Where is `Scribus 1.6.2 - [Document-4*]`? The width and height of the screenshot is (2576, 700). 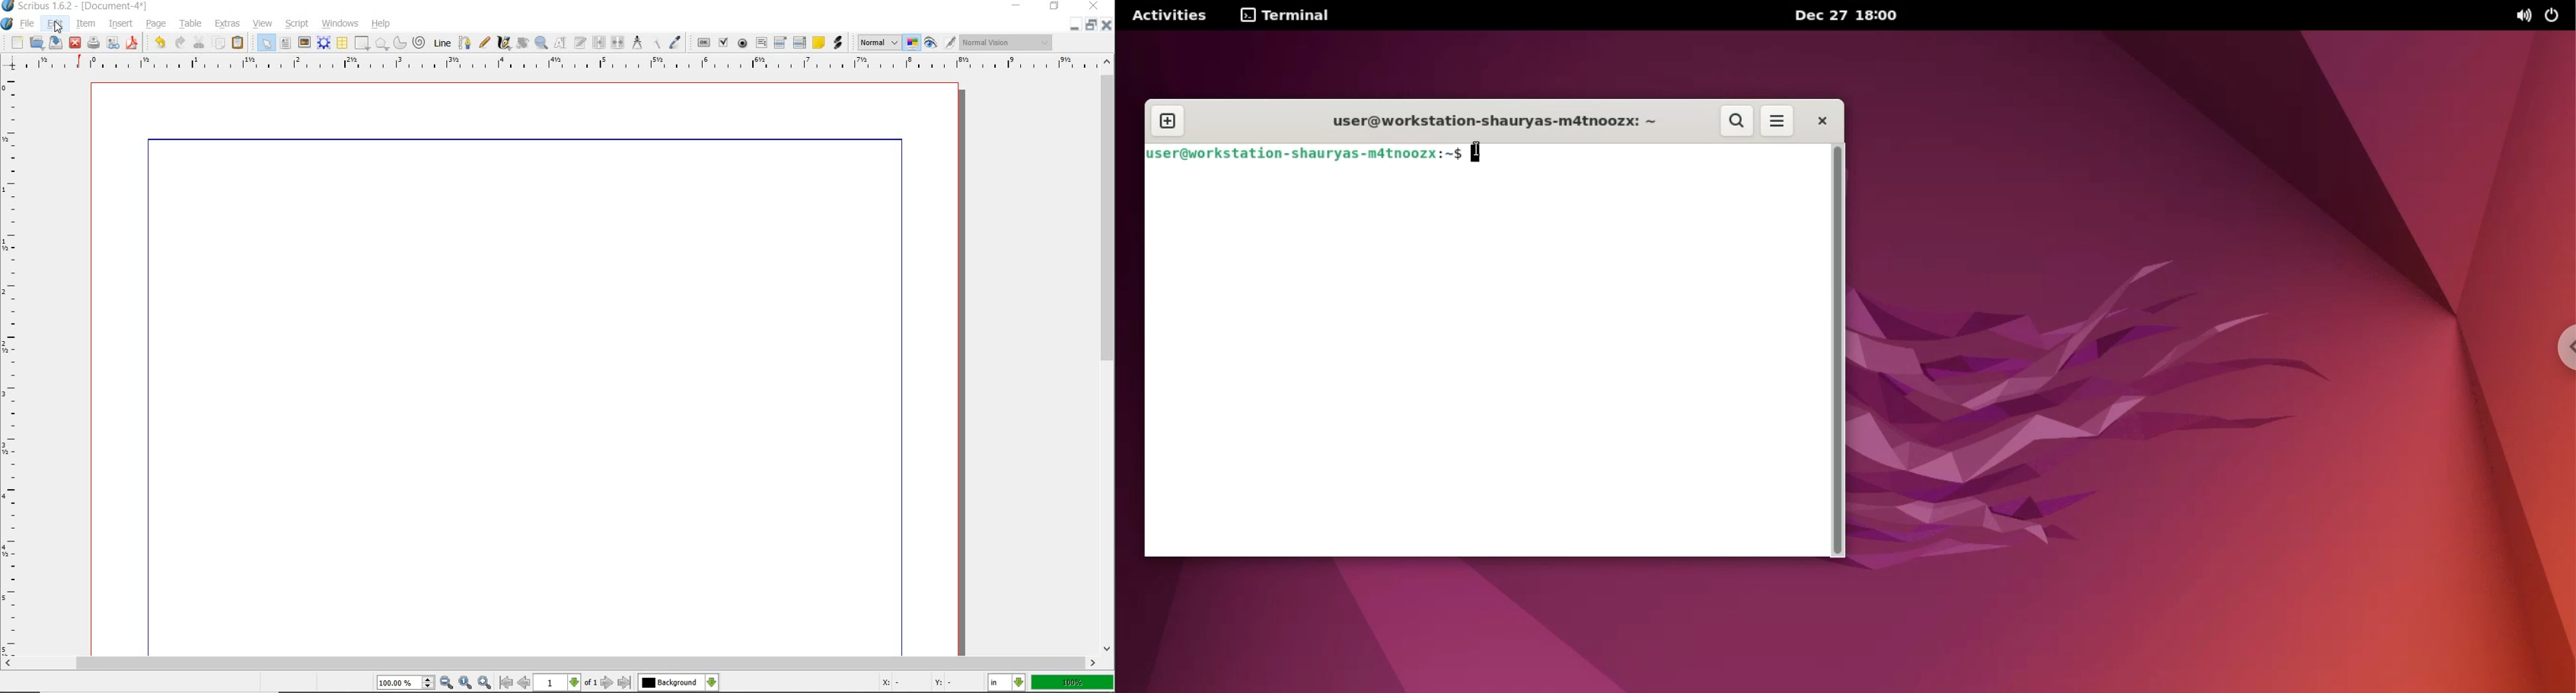
Scribus 1.6.2 - [Document-4*] is located at coordinates (76, 7).